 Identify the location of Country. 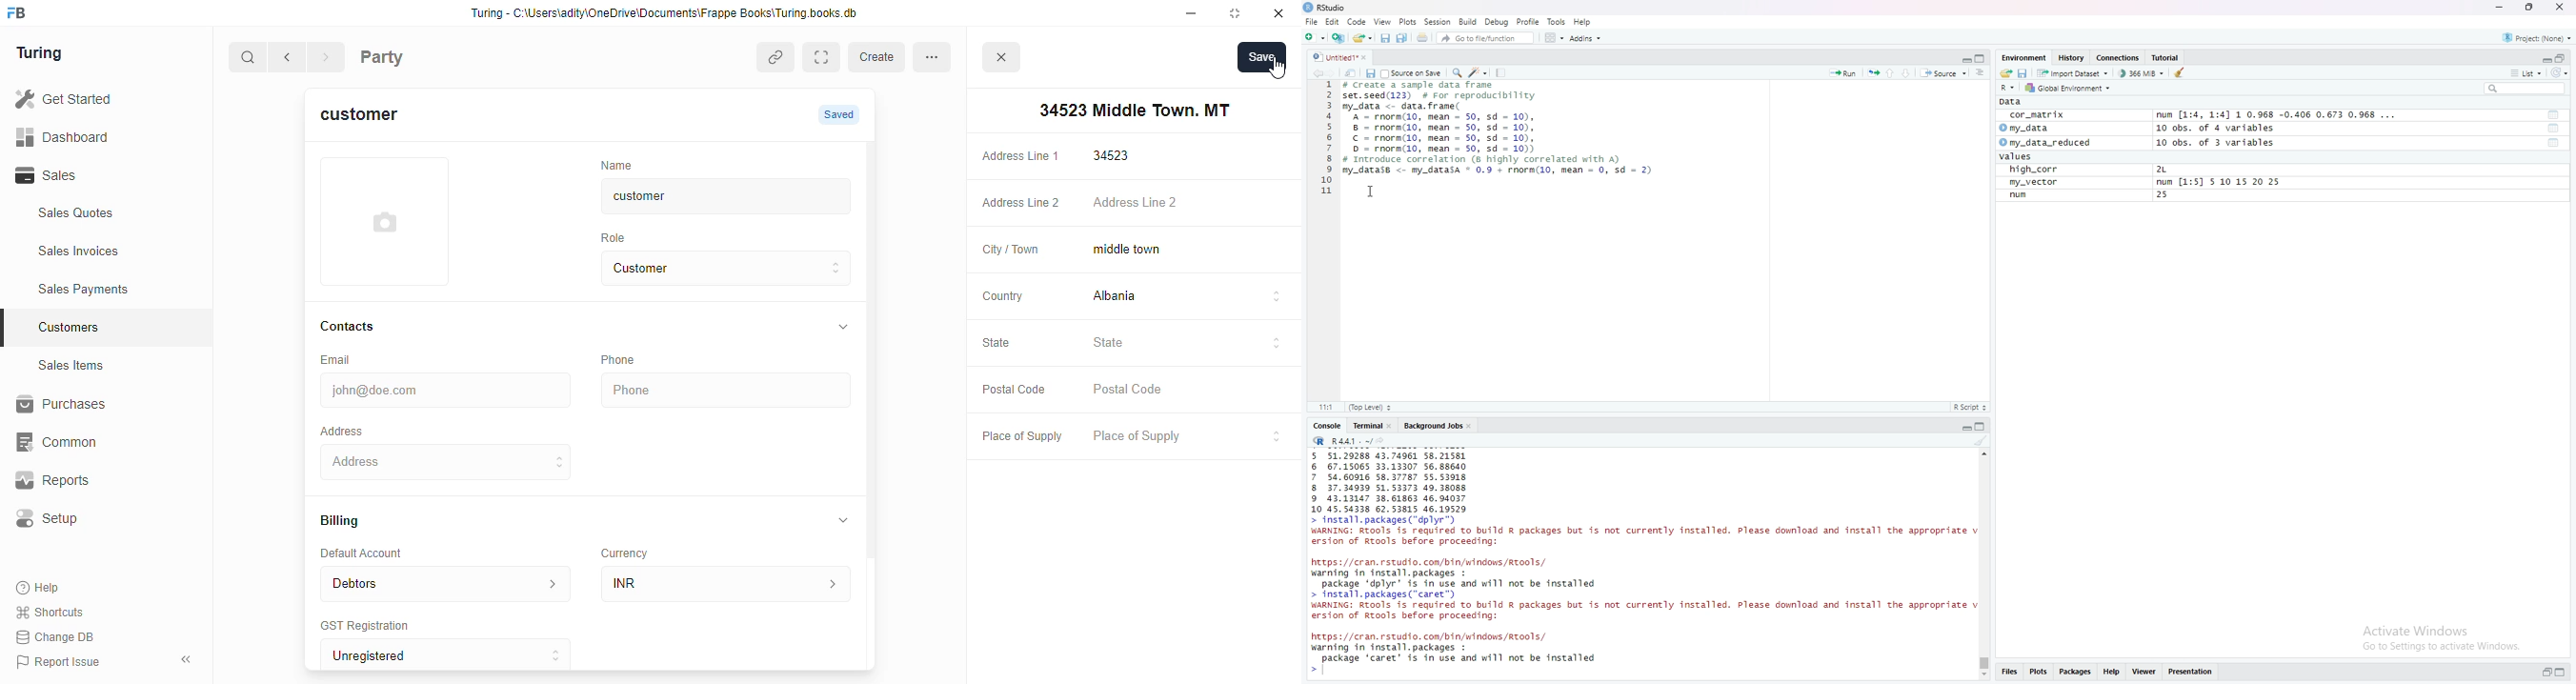
(1001, 295).